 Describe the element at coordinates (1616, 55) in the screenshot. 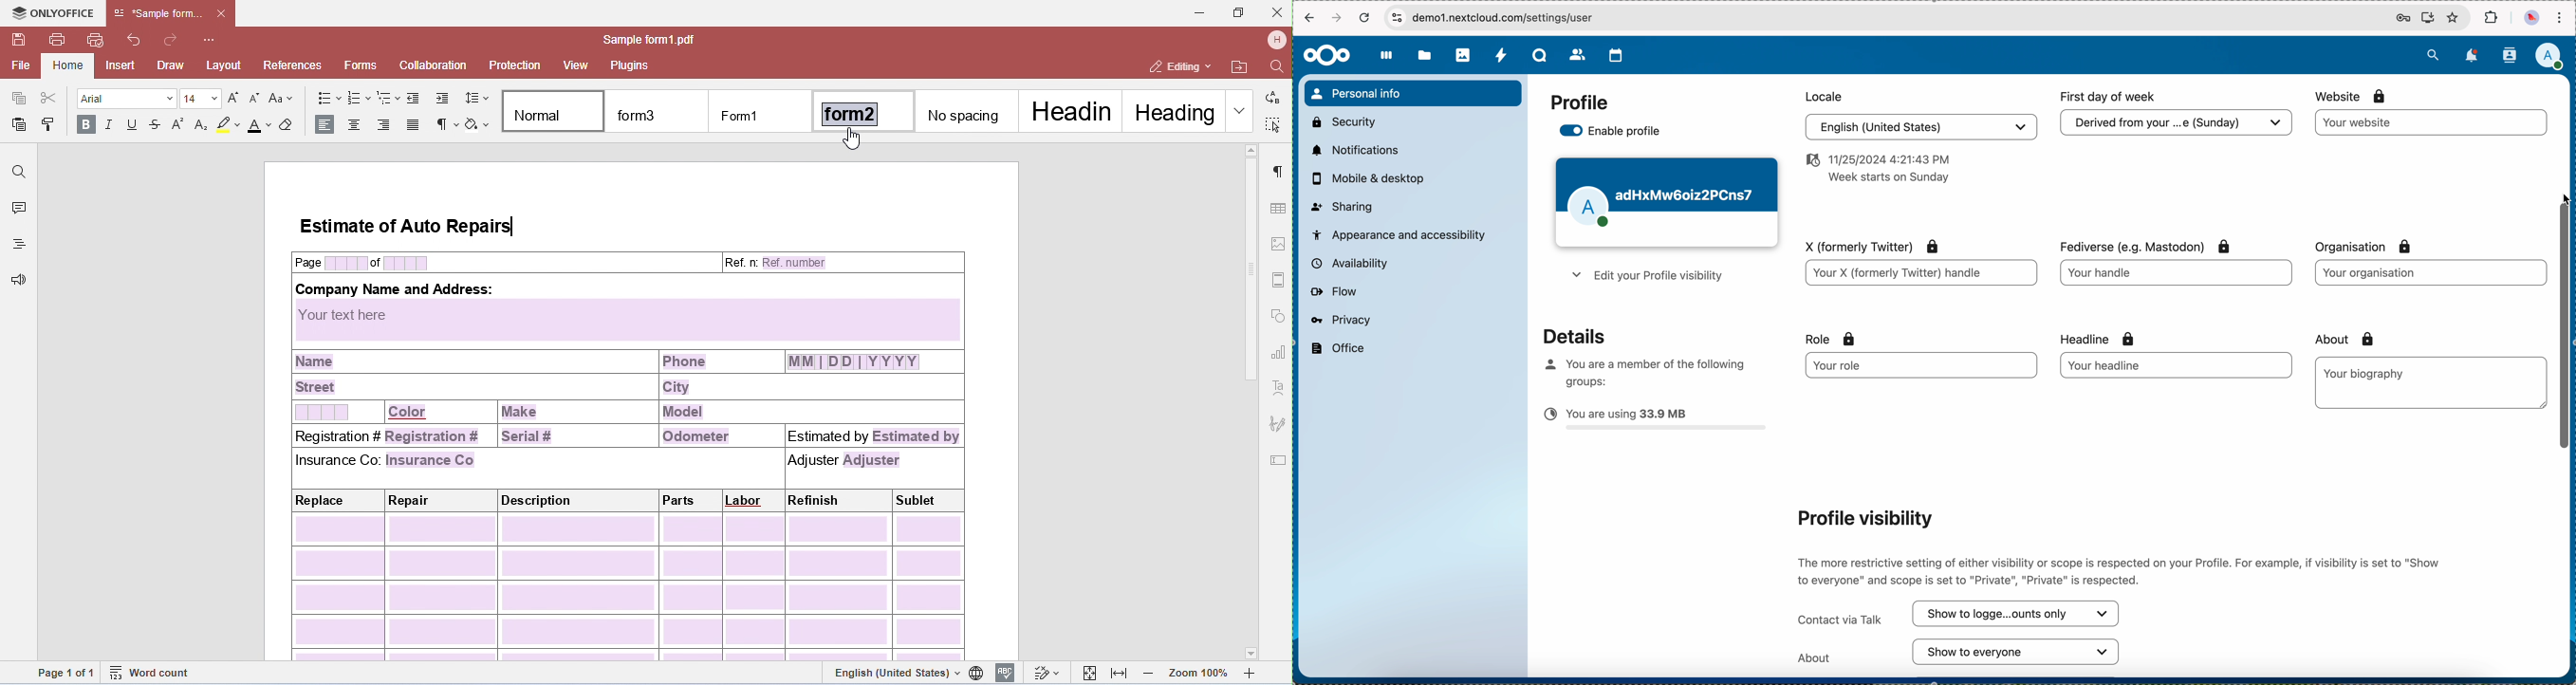

I see `calendar` at that location.